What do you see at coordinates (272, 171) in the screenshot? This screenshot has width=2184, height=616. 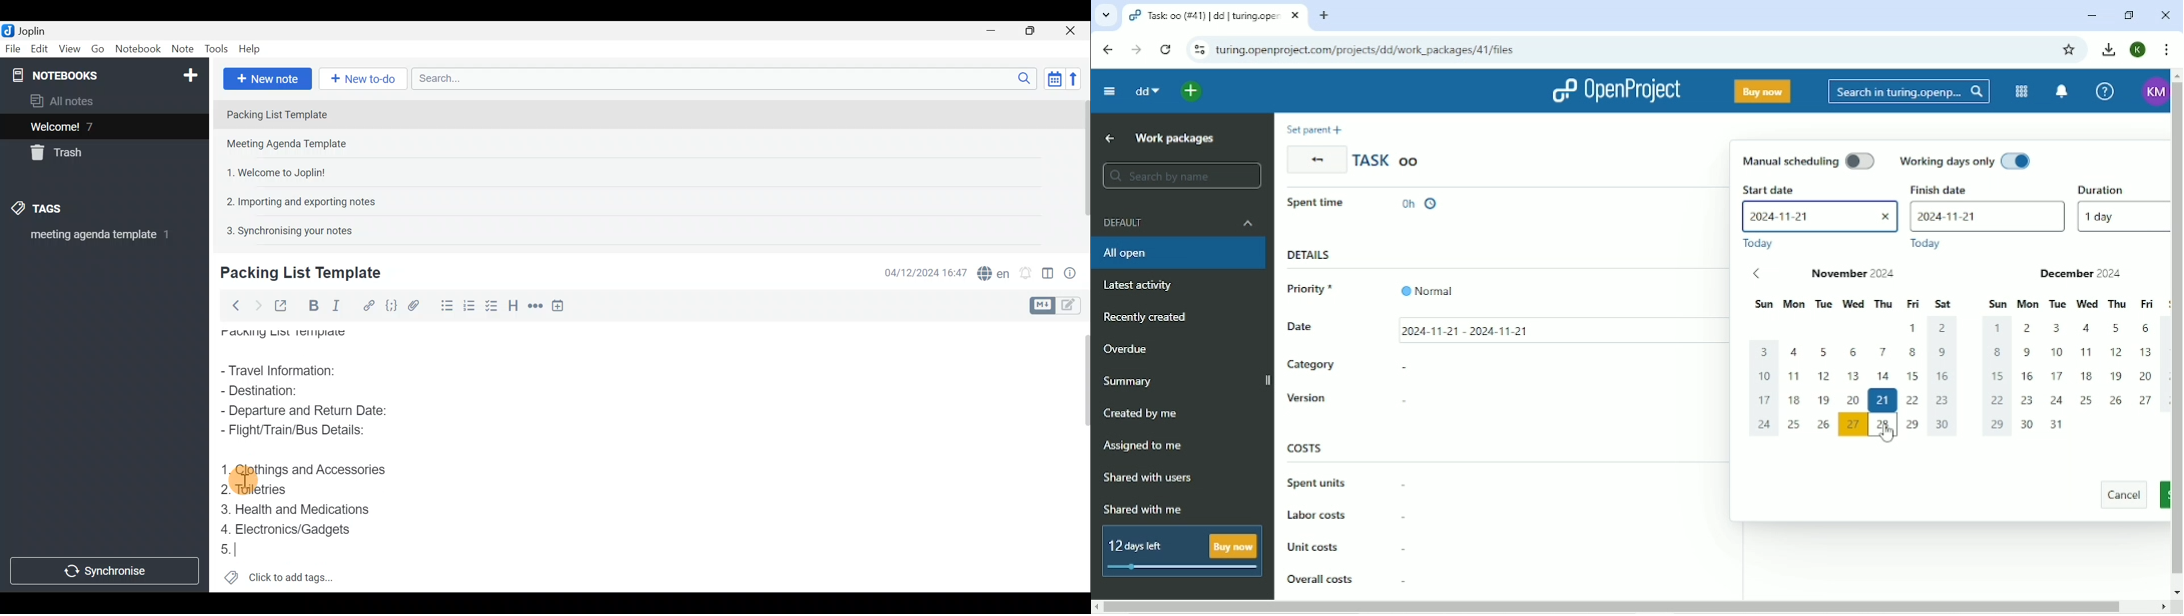 I see `Note 3` at bounding box center [272, 171].